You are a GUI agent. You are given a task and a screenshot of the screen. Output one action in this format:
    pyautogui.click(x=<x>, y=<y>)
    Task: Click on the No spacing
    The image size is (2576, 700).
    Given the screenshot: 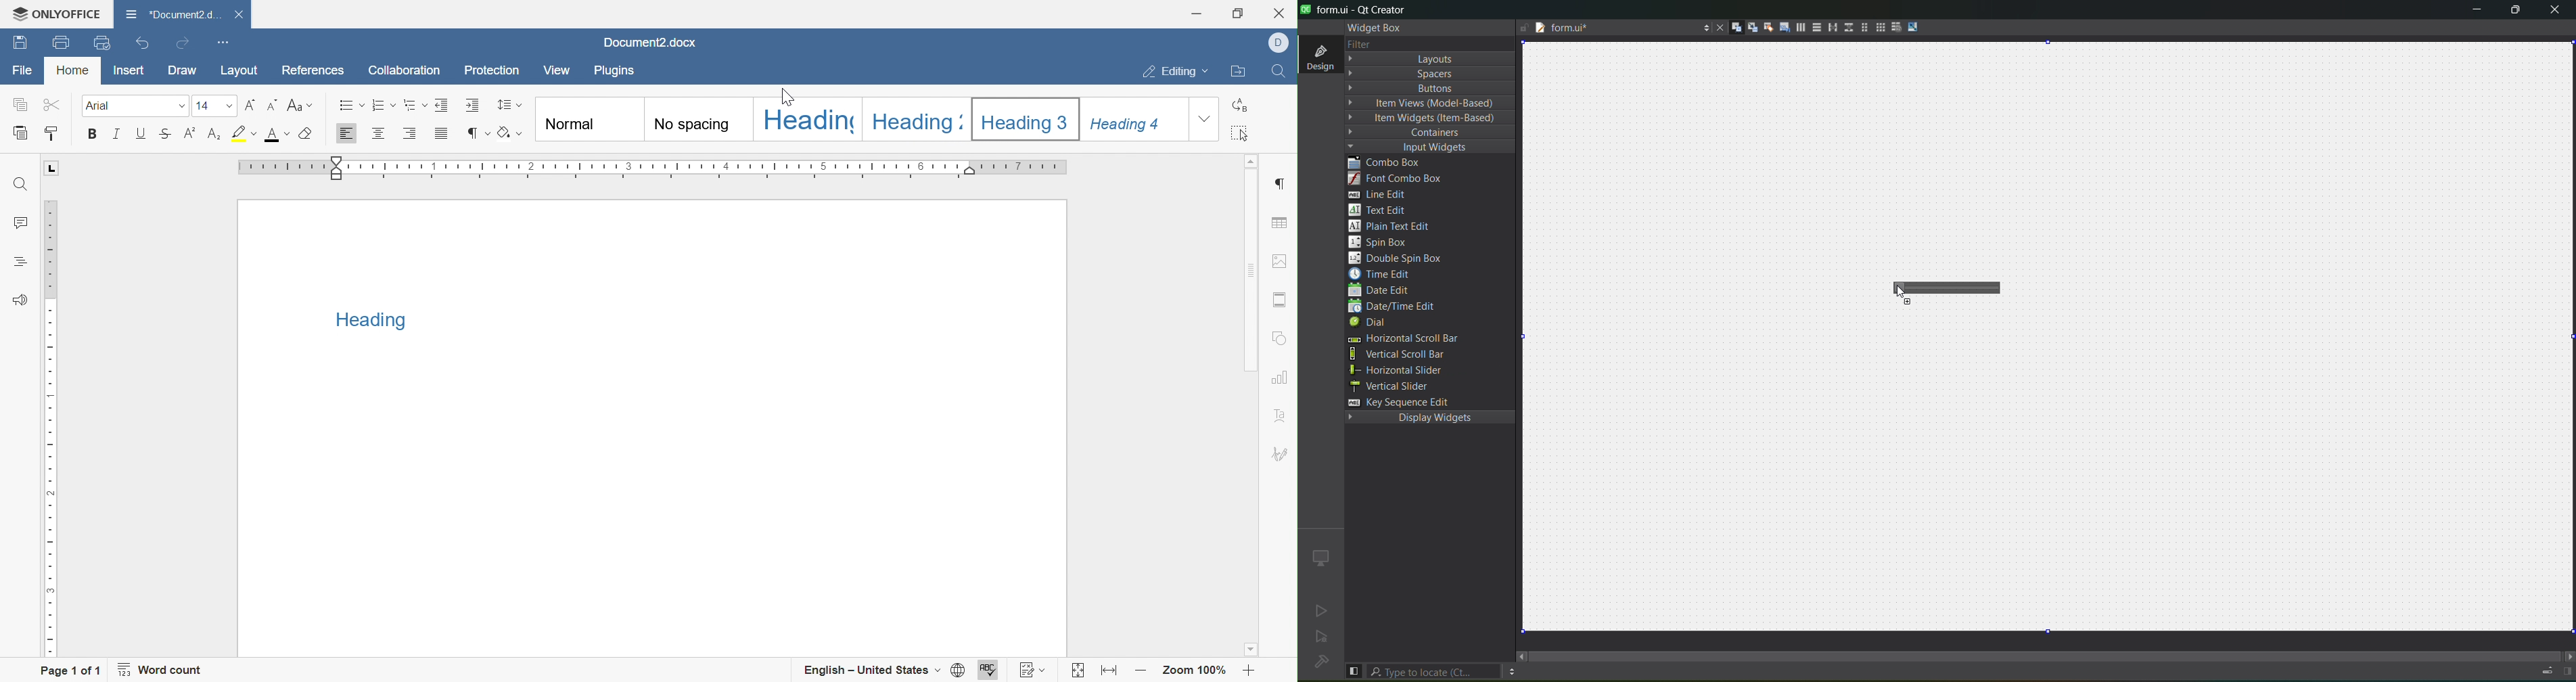 What is the action you would take?
    pyautogui.click(x=698, y=118)
    